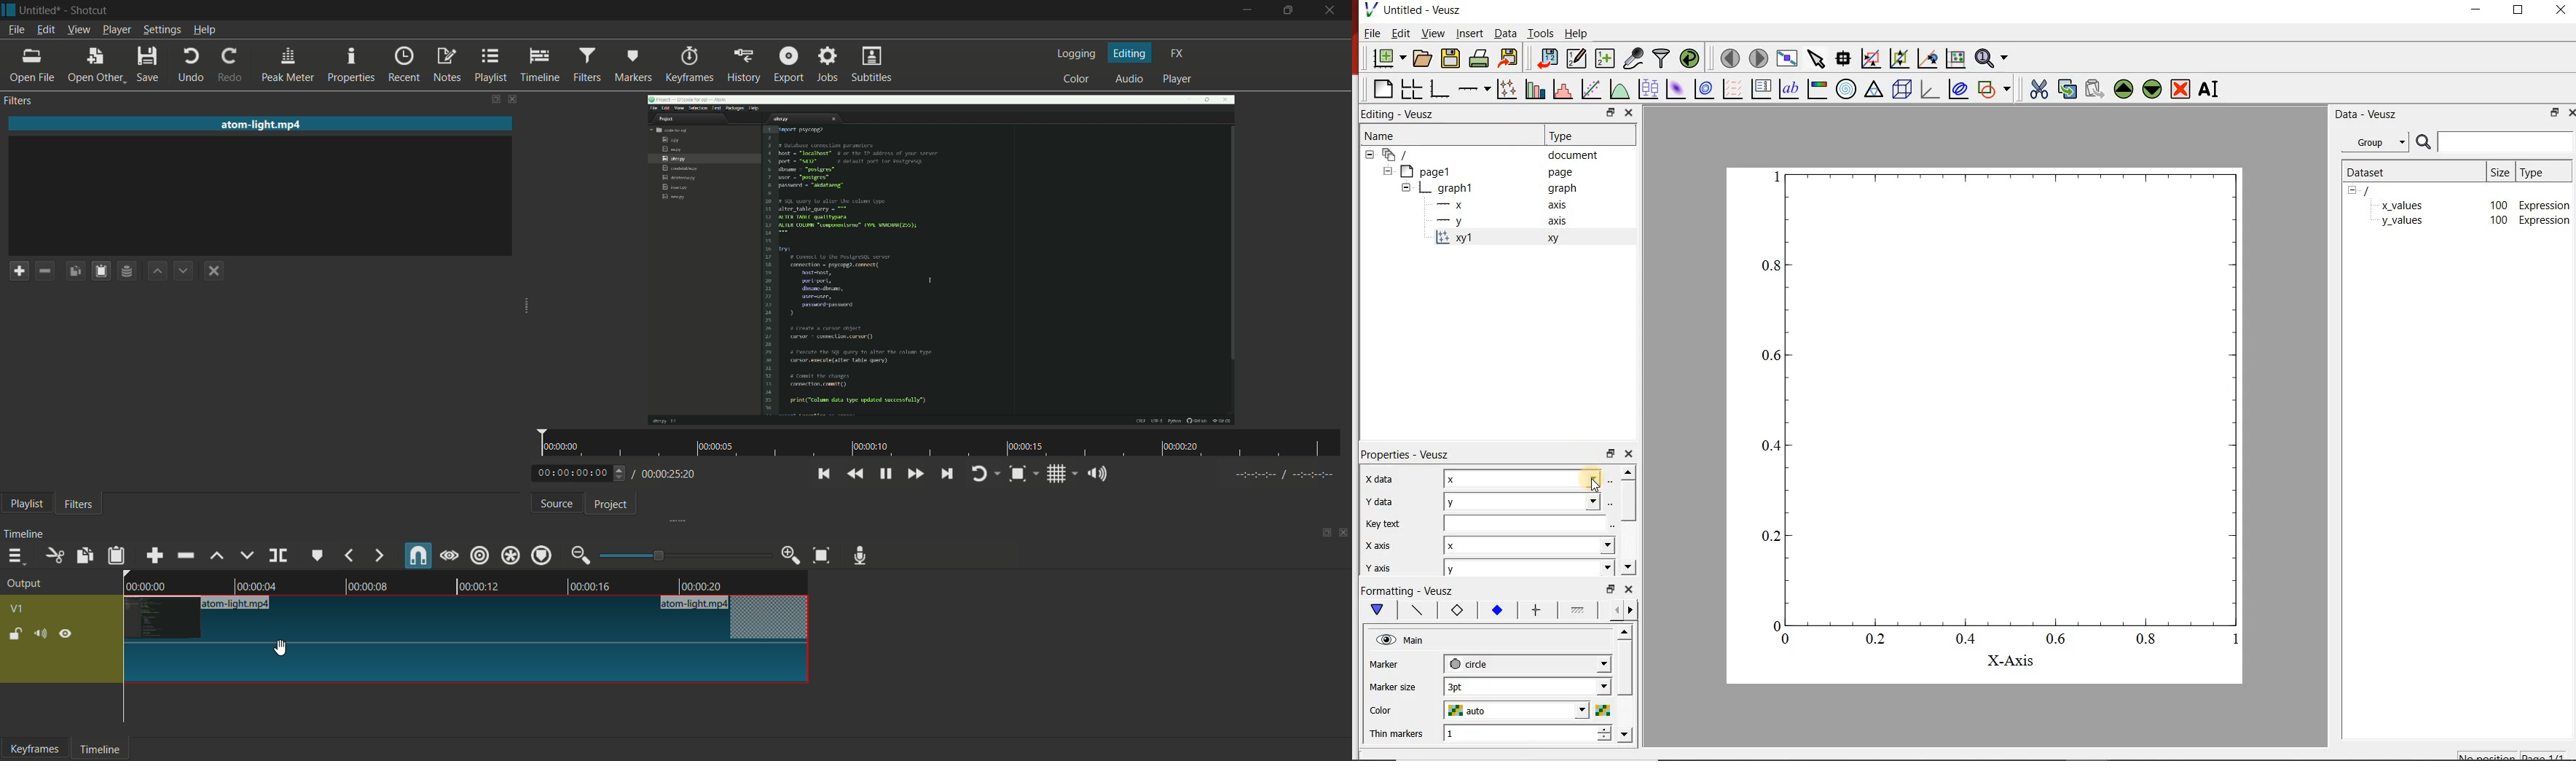 This screenshot has height=784, width=2576. What do you see at coordinates (1016, 474) in the screenshot?
I see `zoom timeline to fit` at bounding box center [1016, 474].